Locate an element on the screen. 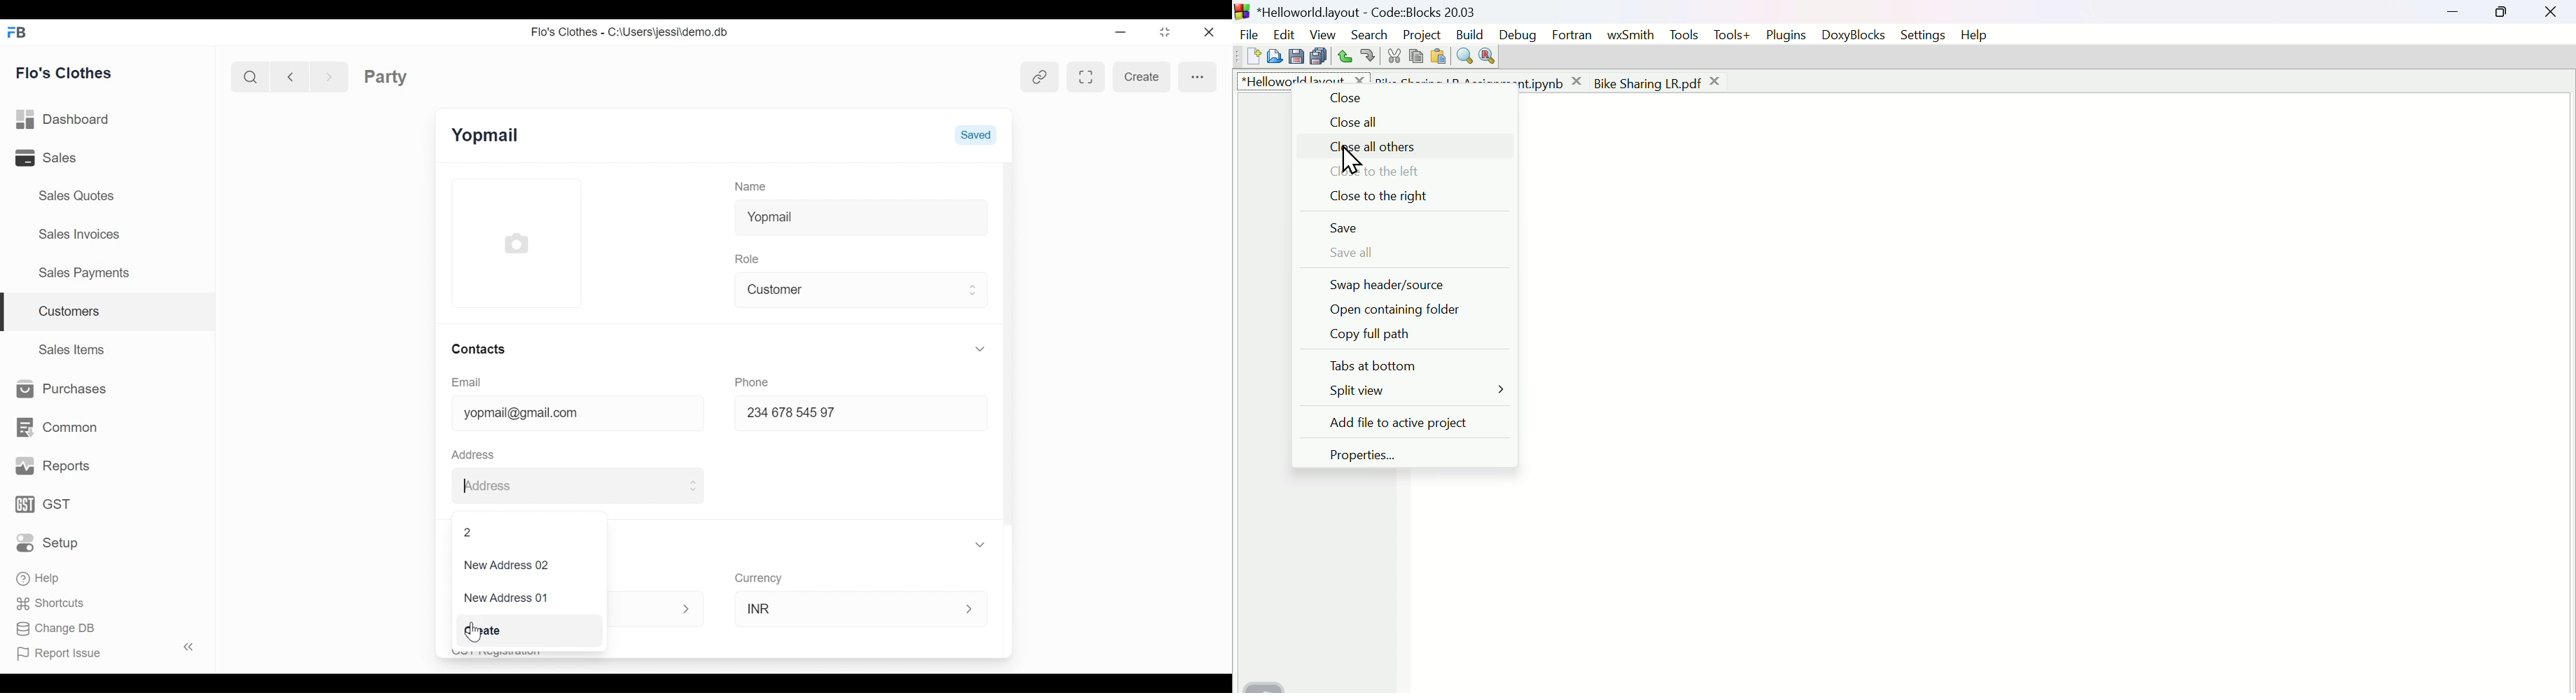 The height and width of the screenshot is (700, 2576). Yopmail is located at coordinates (487, 134).